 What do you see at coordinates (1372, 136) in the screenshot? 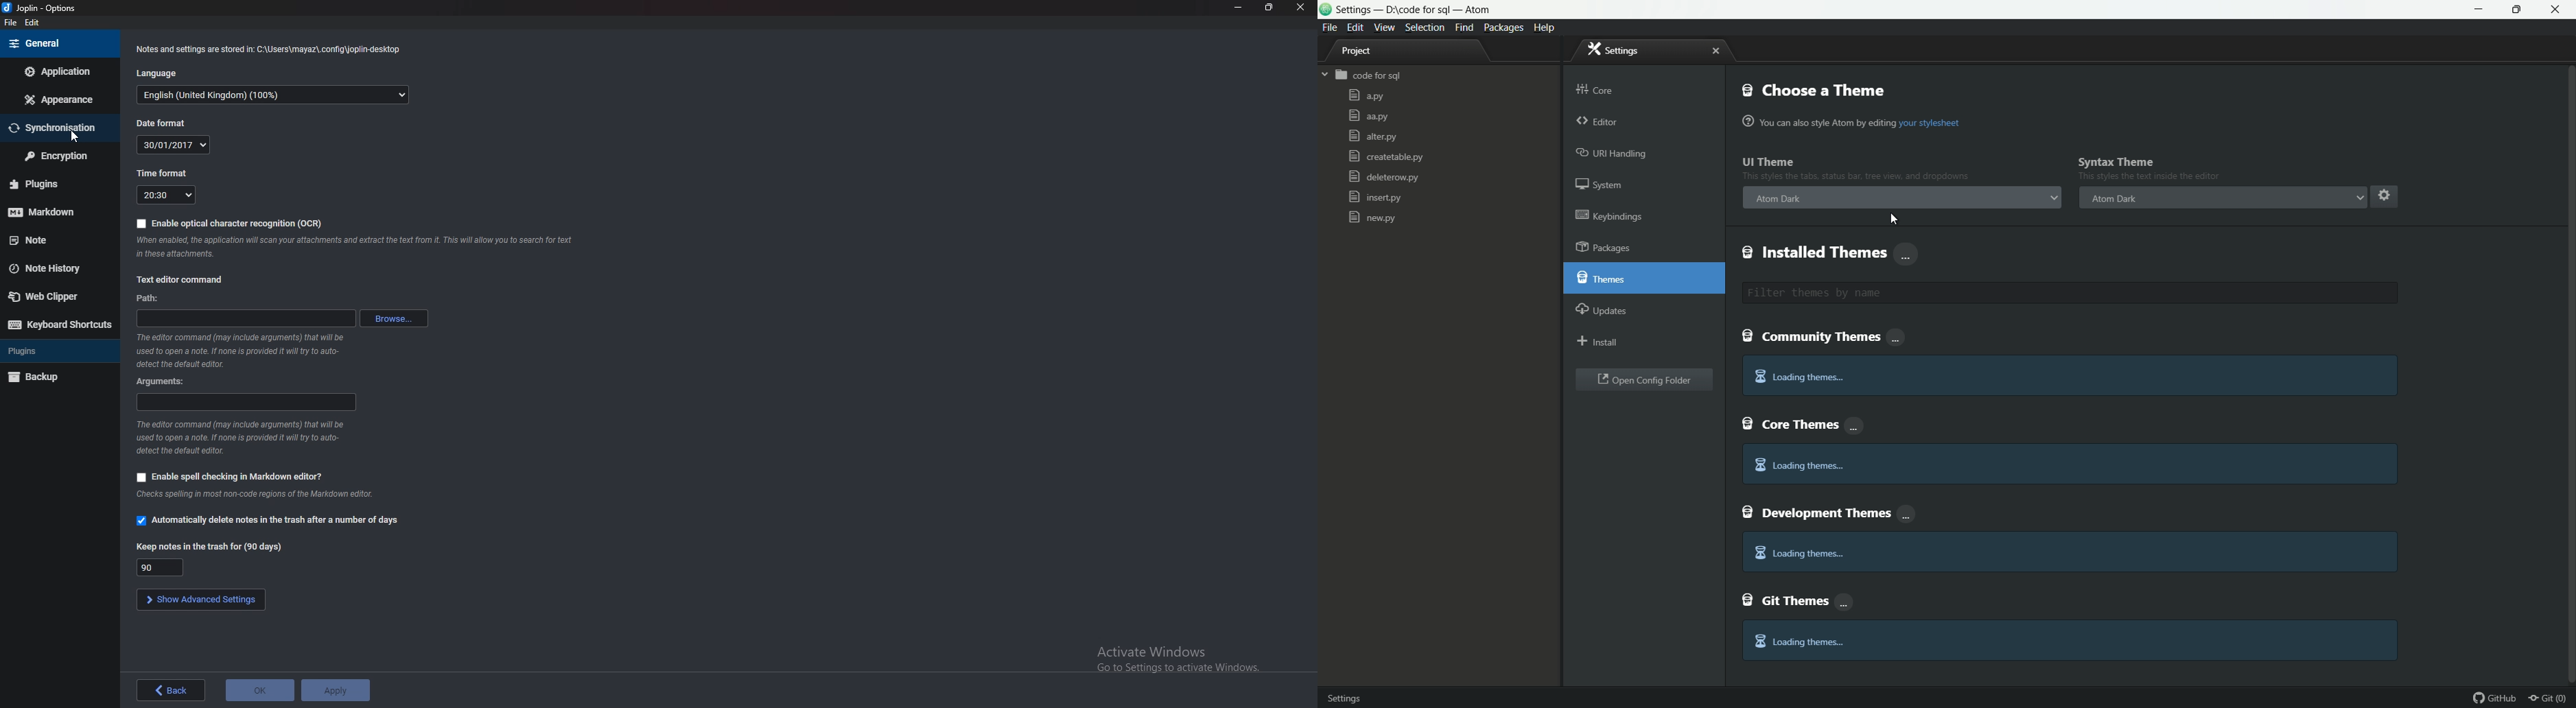
I see `alter.py file` at bounding box center [1372, 136].